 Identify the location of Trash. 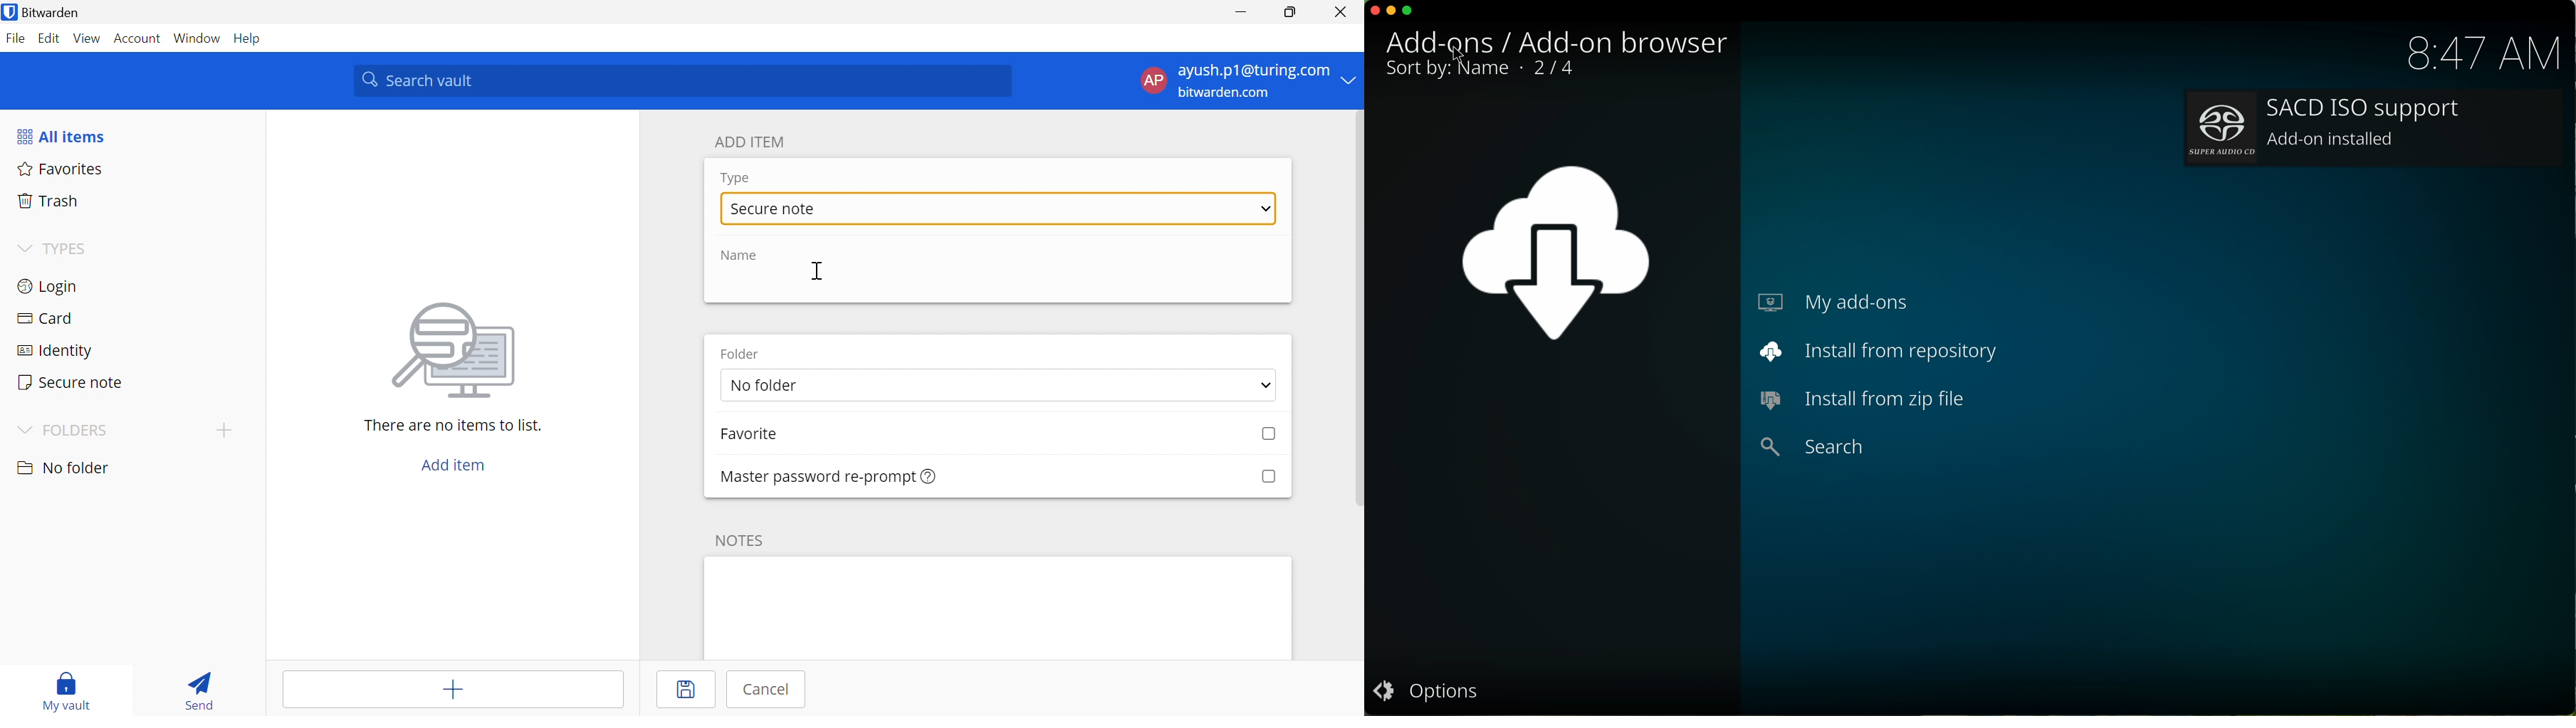
(48, 201).